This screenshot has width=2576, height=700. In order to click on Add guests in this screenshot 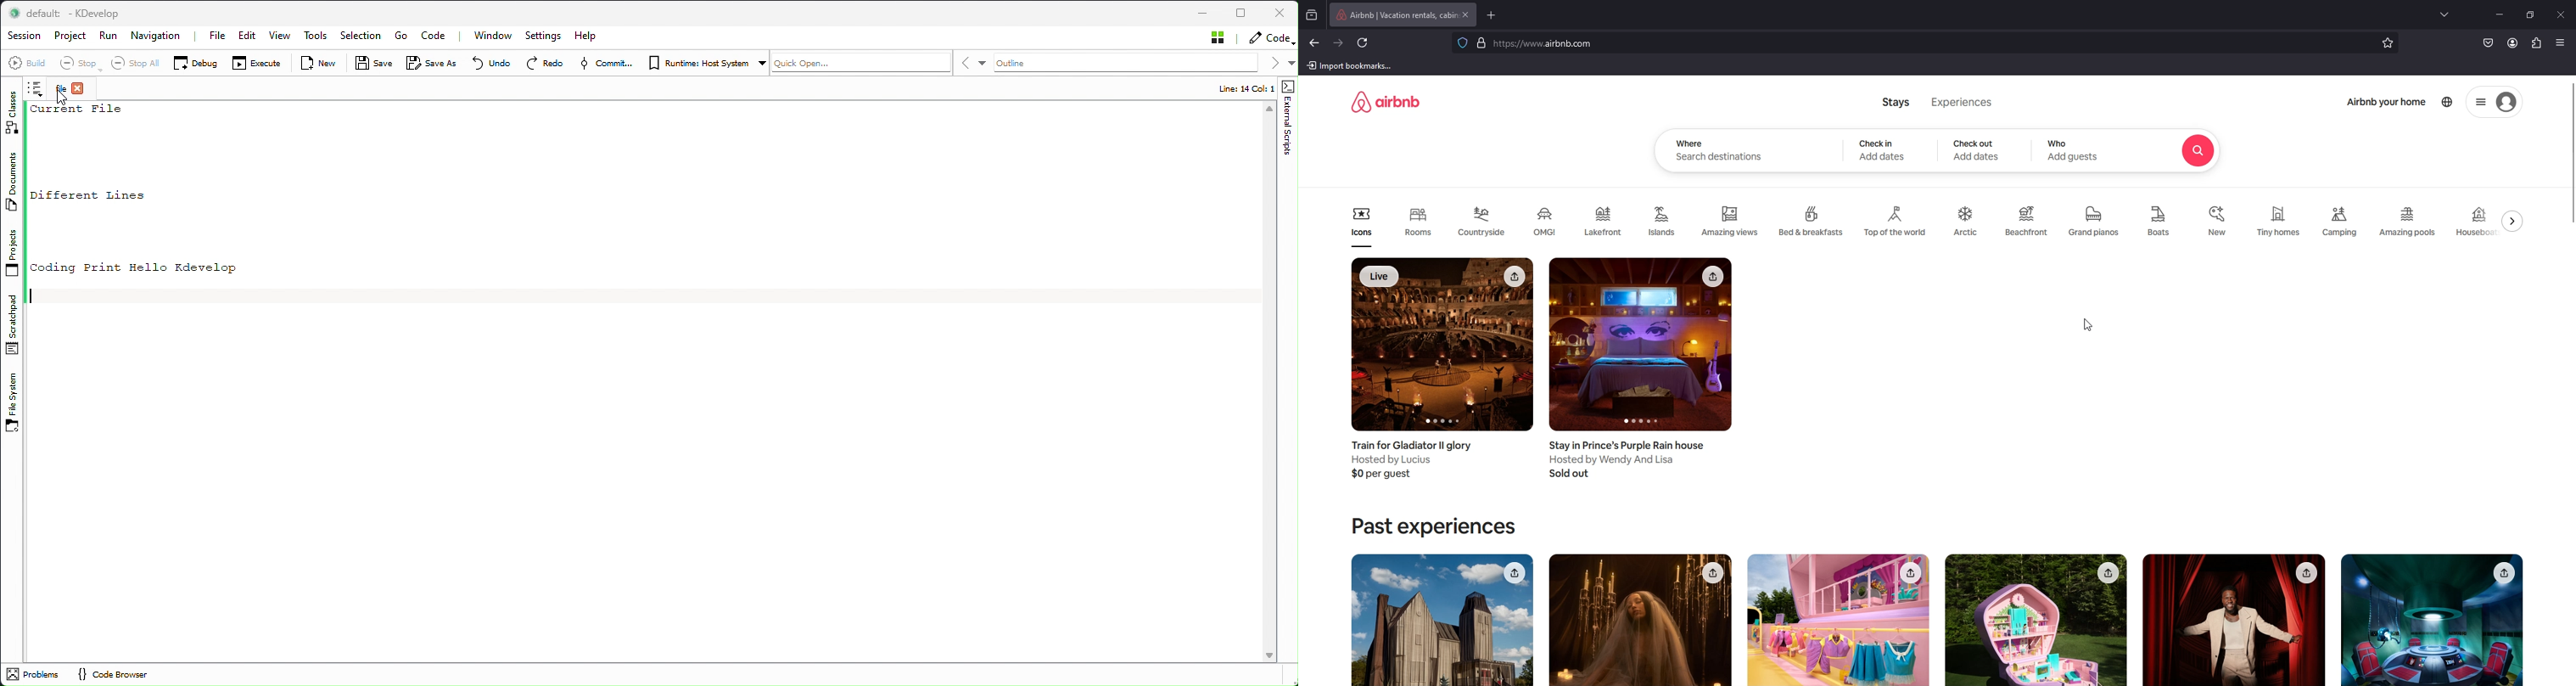, I will do `click(2074, 157)`.